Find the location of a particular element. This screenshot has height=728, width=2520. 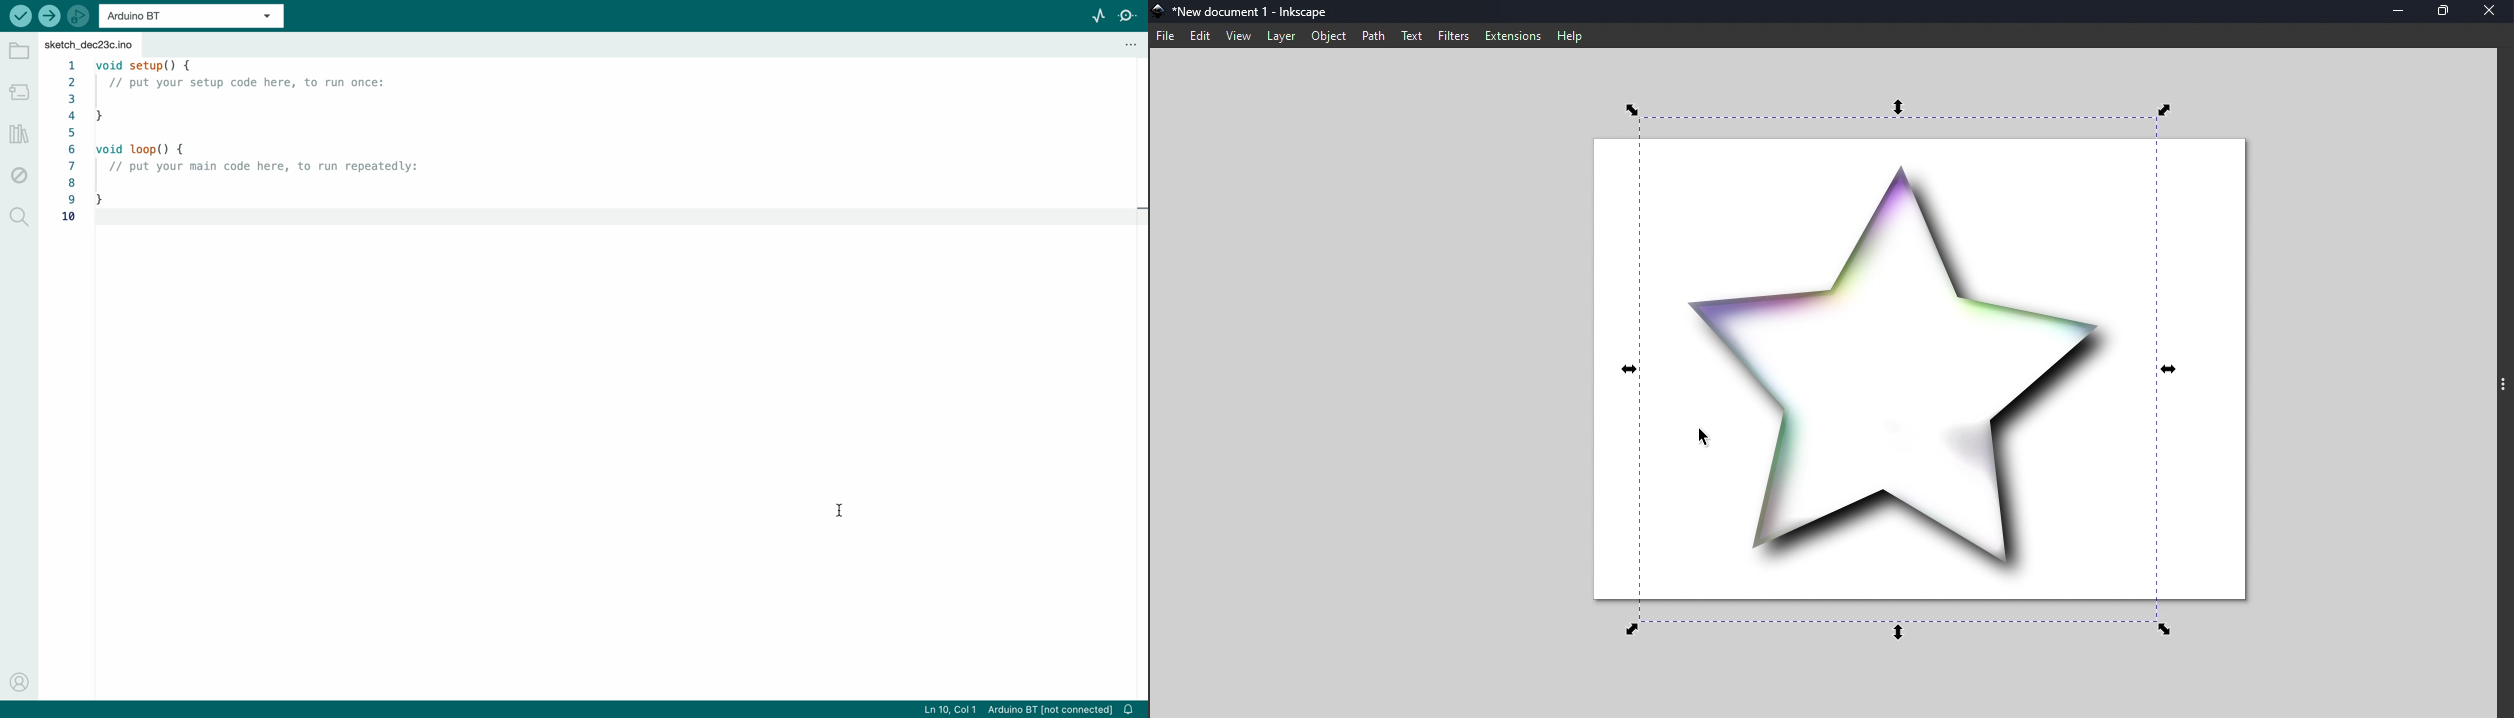

Extensions is located at coordinates (1510, 34).